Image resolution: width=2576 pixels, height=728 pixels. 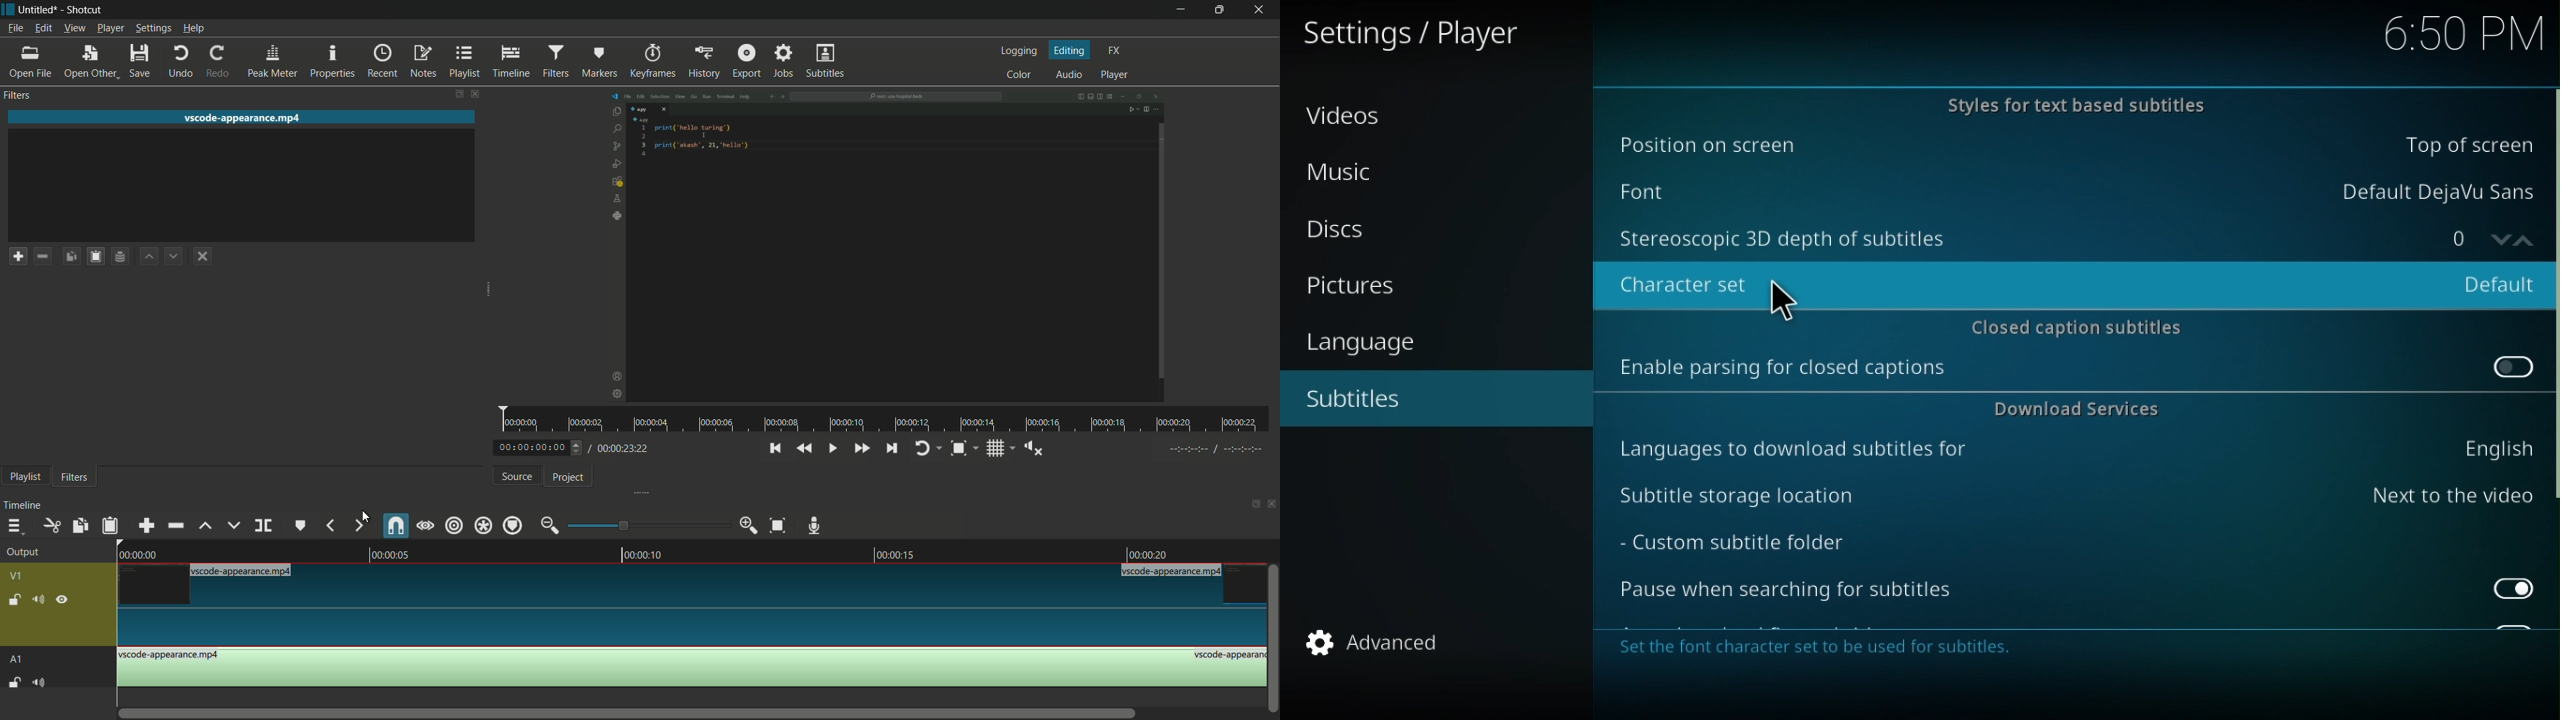 What do you see at coordinates (749, 525) in the screenshot?
I see `zoom in` at bounding box center [749, 525].